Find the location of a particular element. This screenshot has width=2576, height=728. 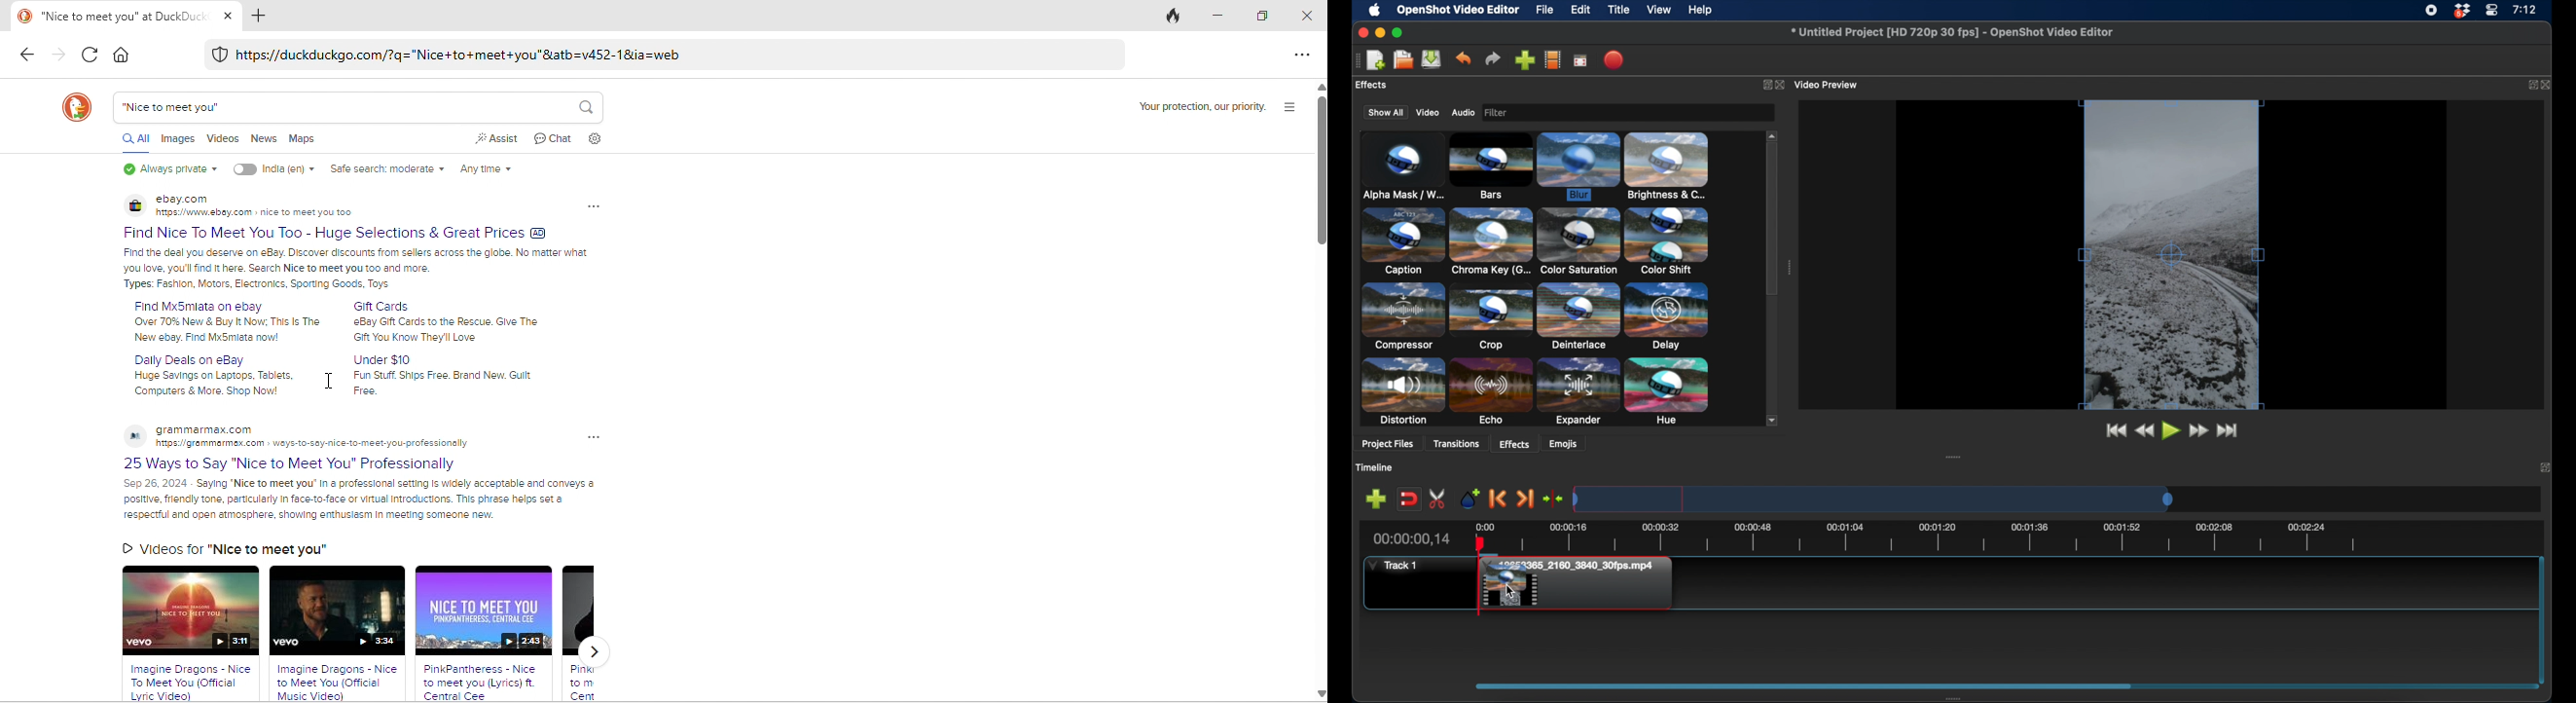

 is located at coordinates (336, 683).